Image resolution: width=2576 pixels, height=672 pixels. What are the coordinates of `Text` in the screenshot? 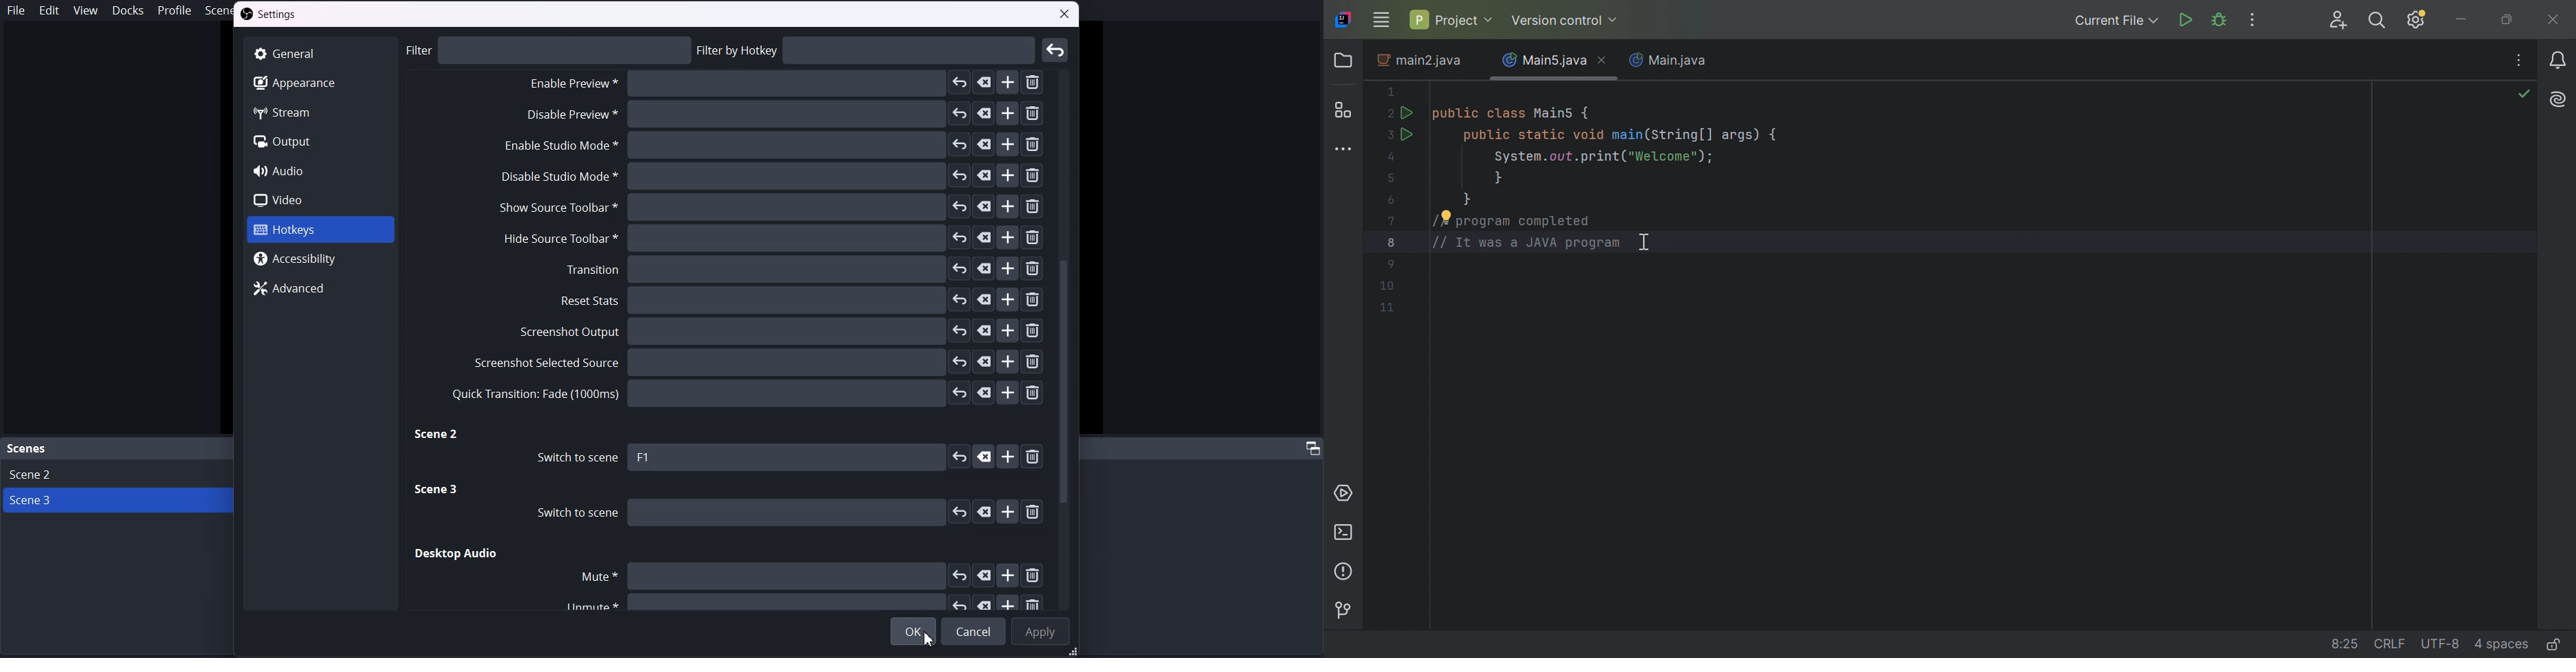 It's located at (645, 457).